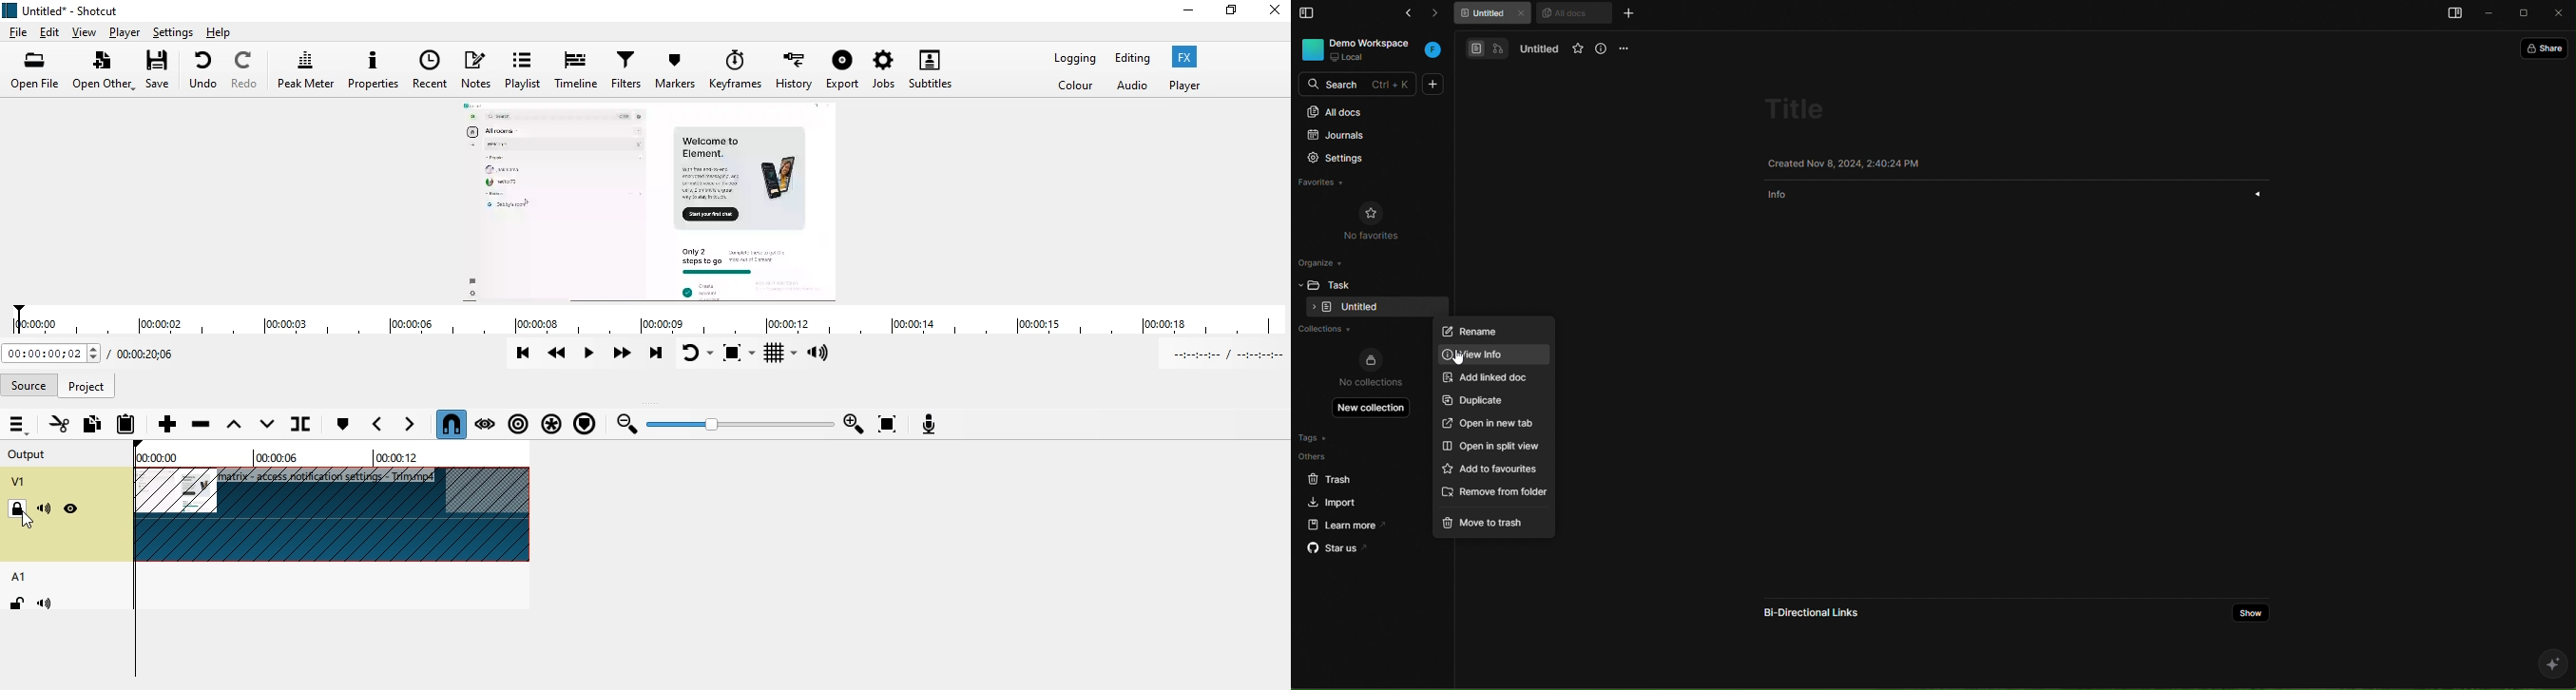  I want to click on Toggle play or pause, so click(590, 355).